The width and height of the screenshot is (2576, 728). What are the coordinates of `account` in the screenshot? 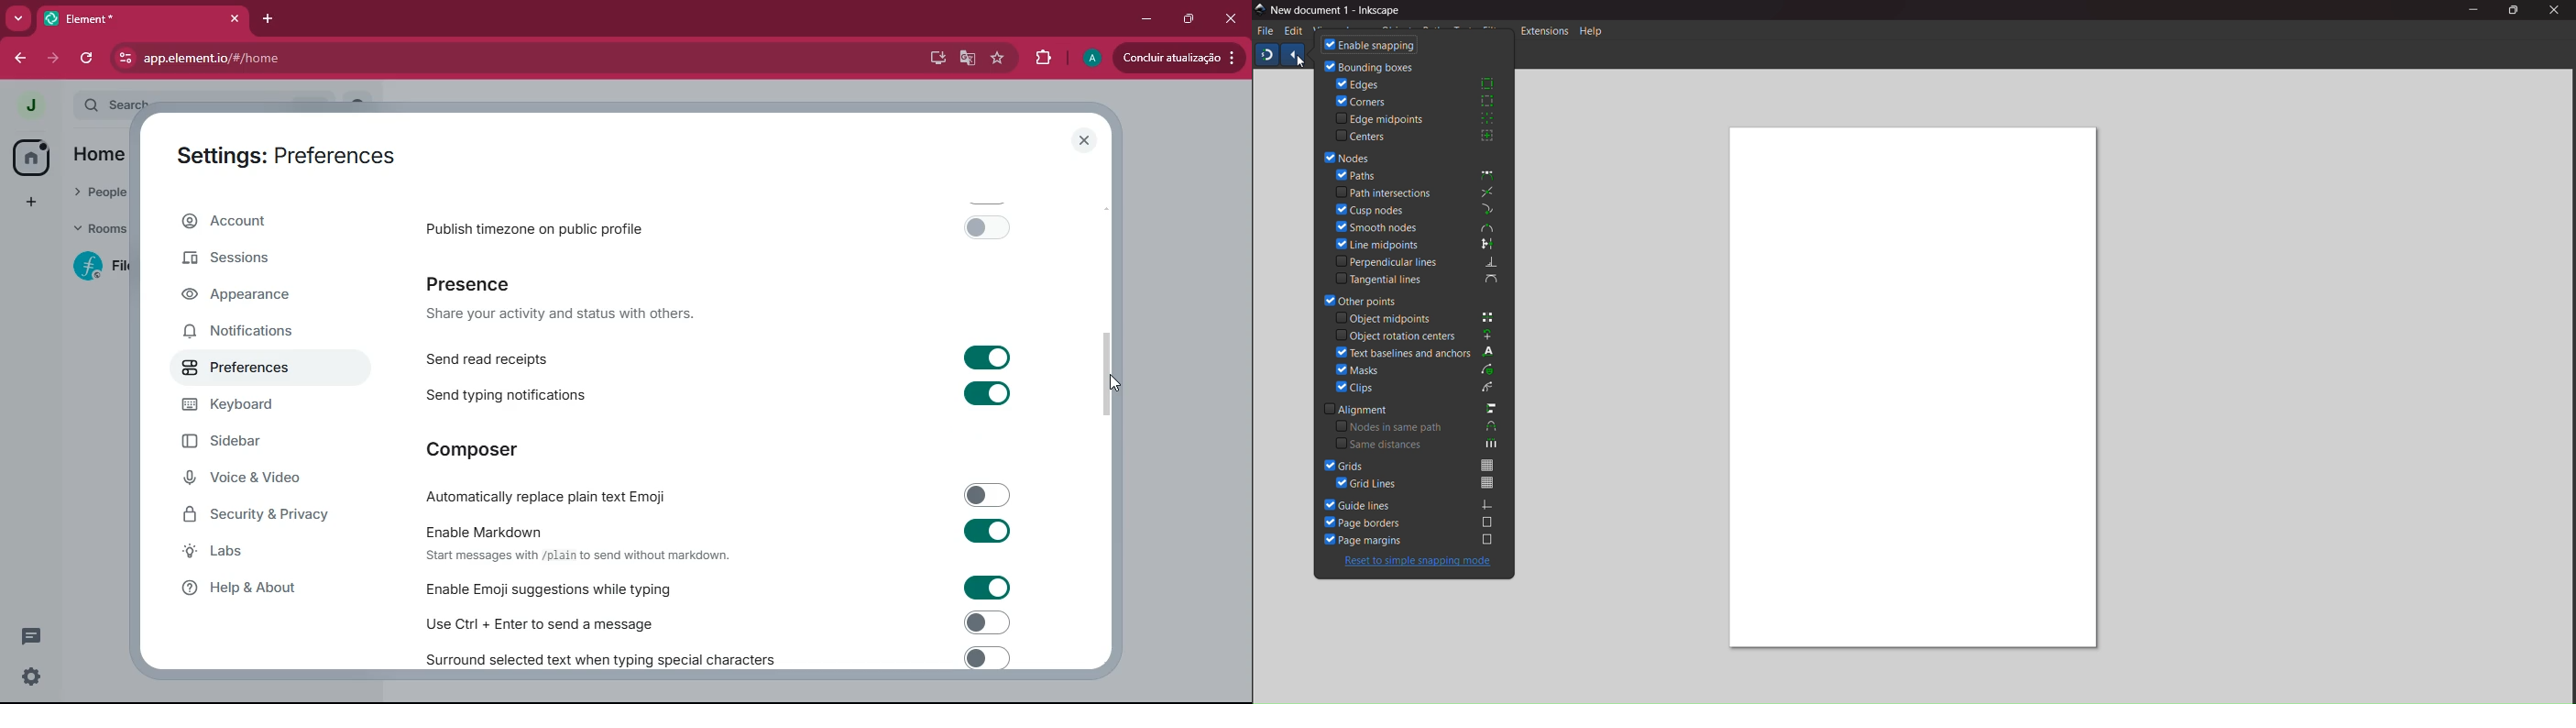 It's located at (254, 225).